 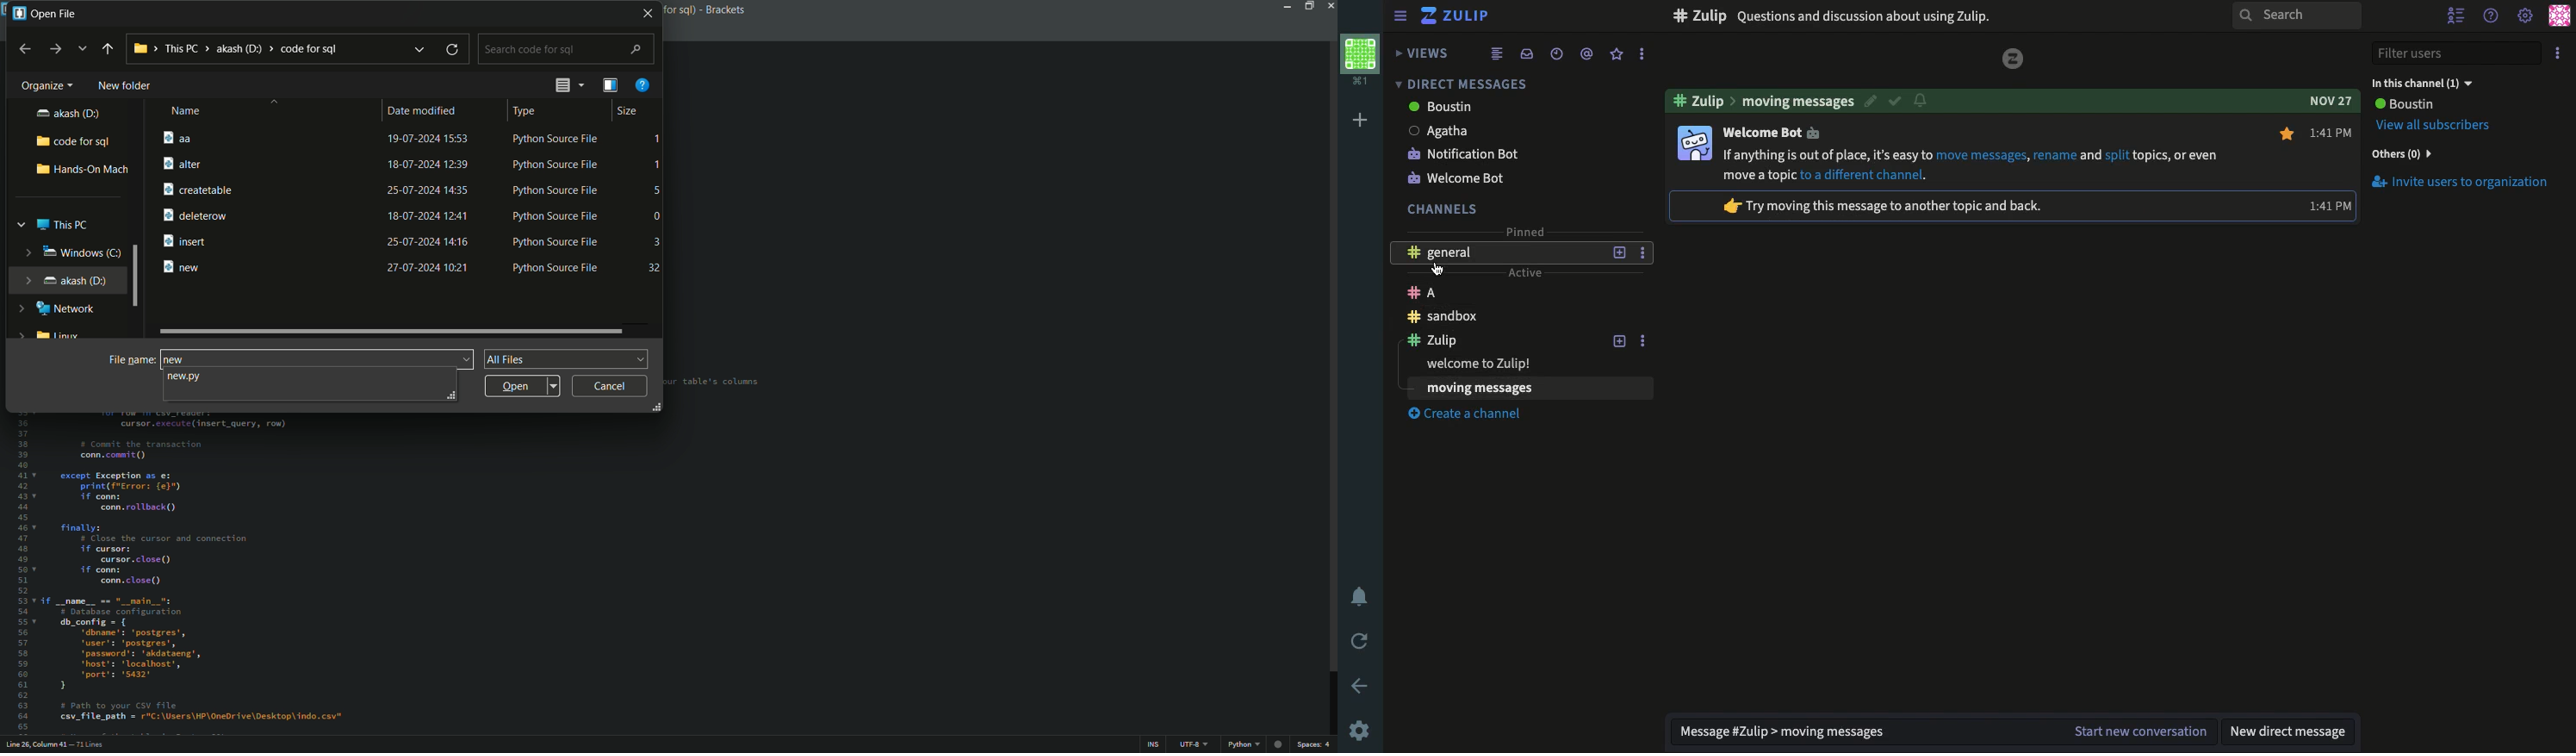 What do you see at coordinates (199, 215) in the screenshot?
I see `deleterow` at bounding box center [199, 215].